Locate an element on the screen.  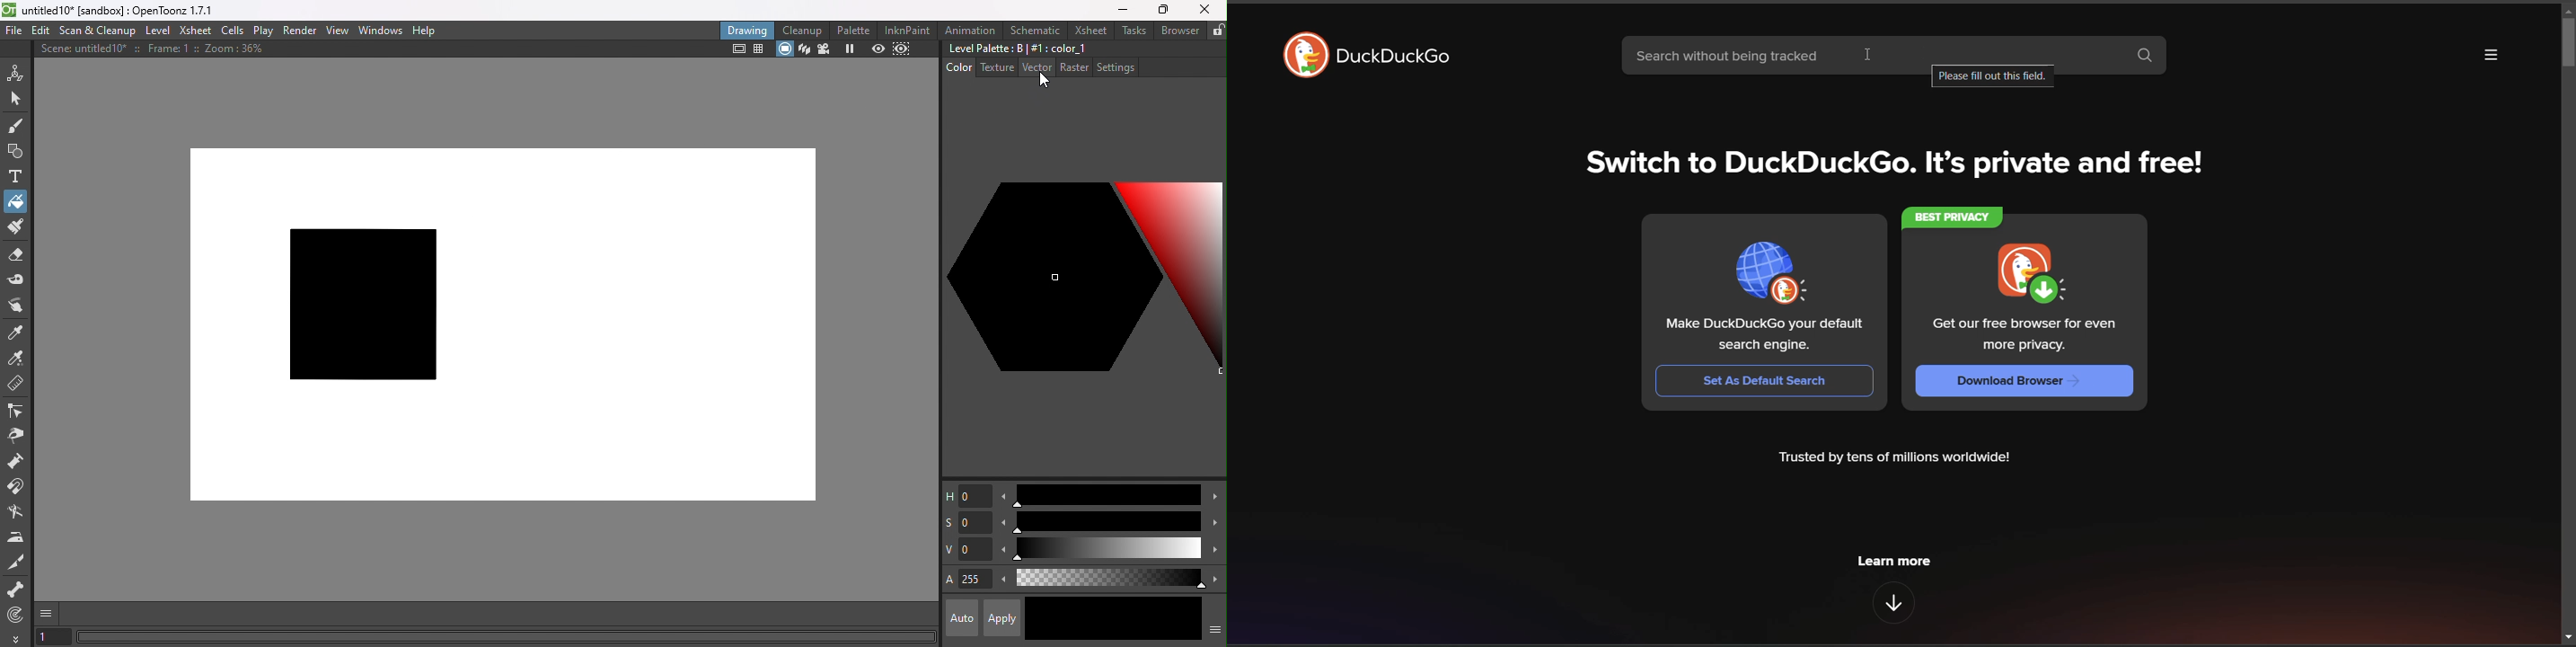
Scene details is located at coordinates (159, 51).